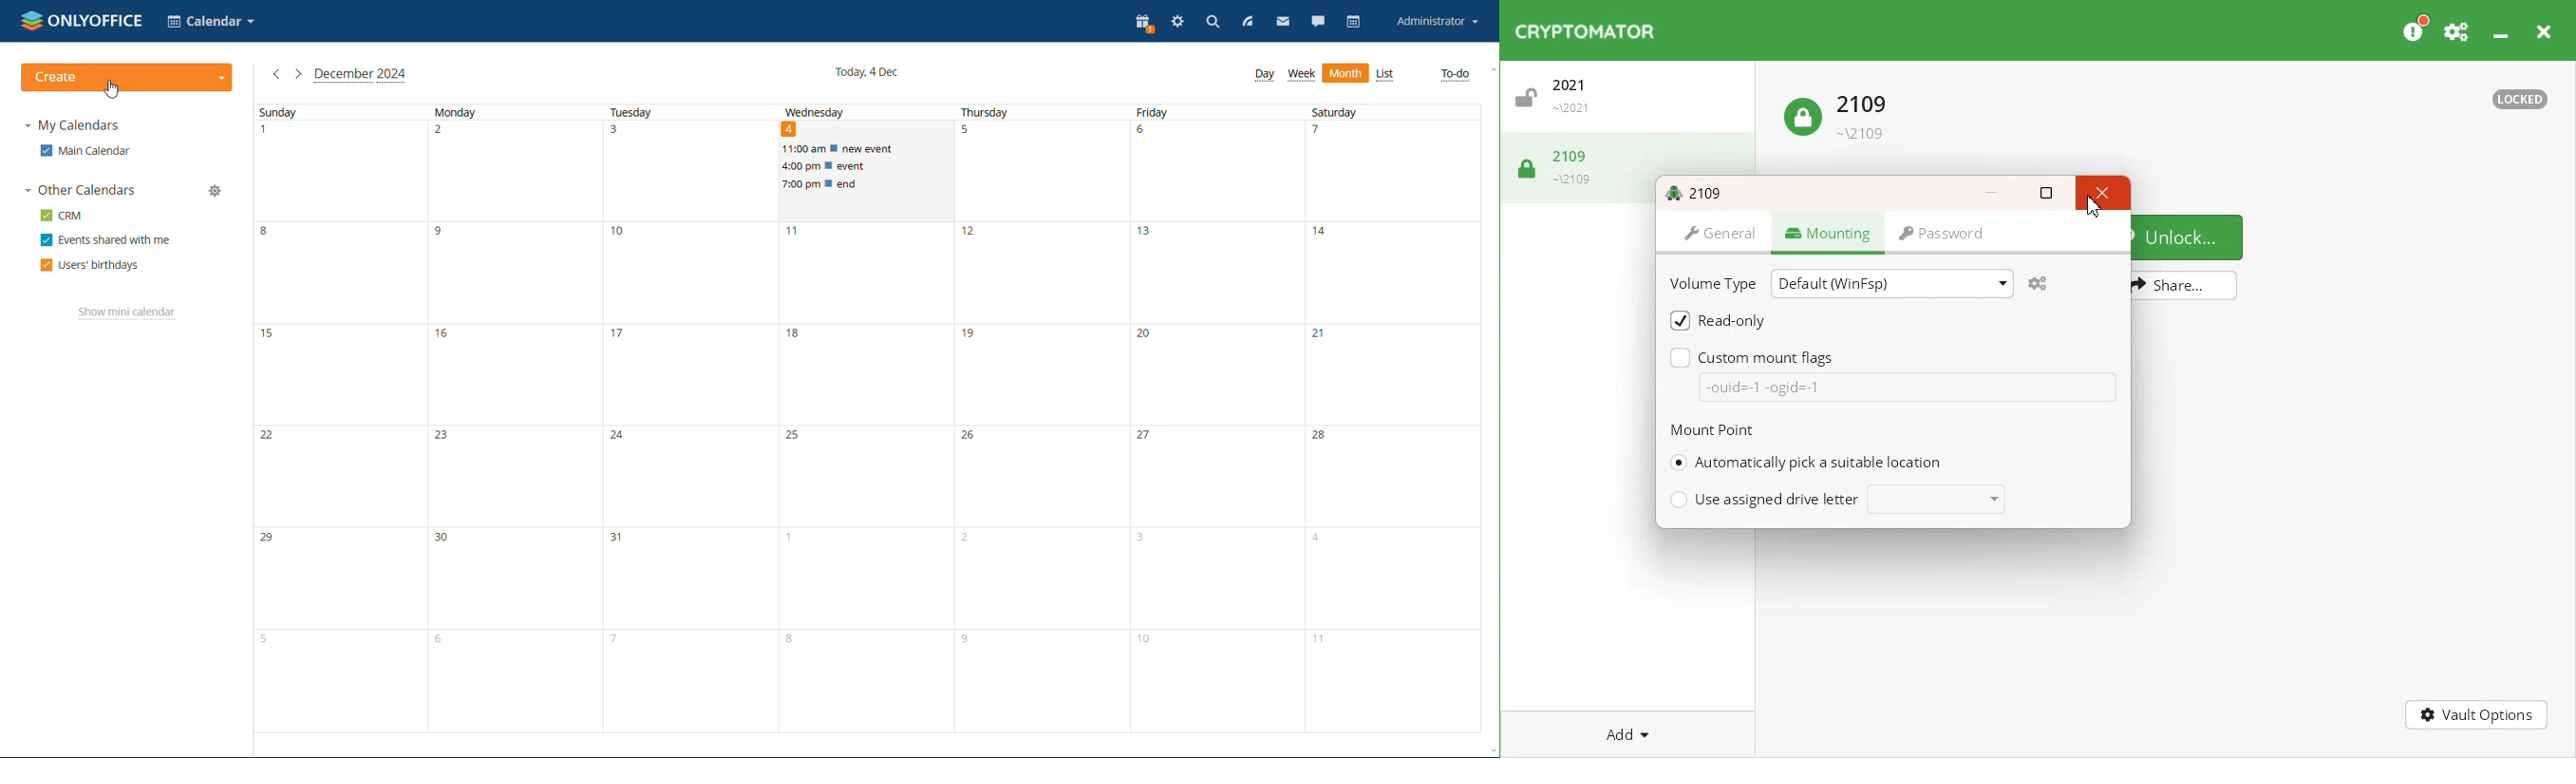  What do you see at coordinates (1144, 23) in the screenshot?
I see `present` at bounding box center [1144, 23].